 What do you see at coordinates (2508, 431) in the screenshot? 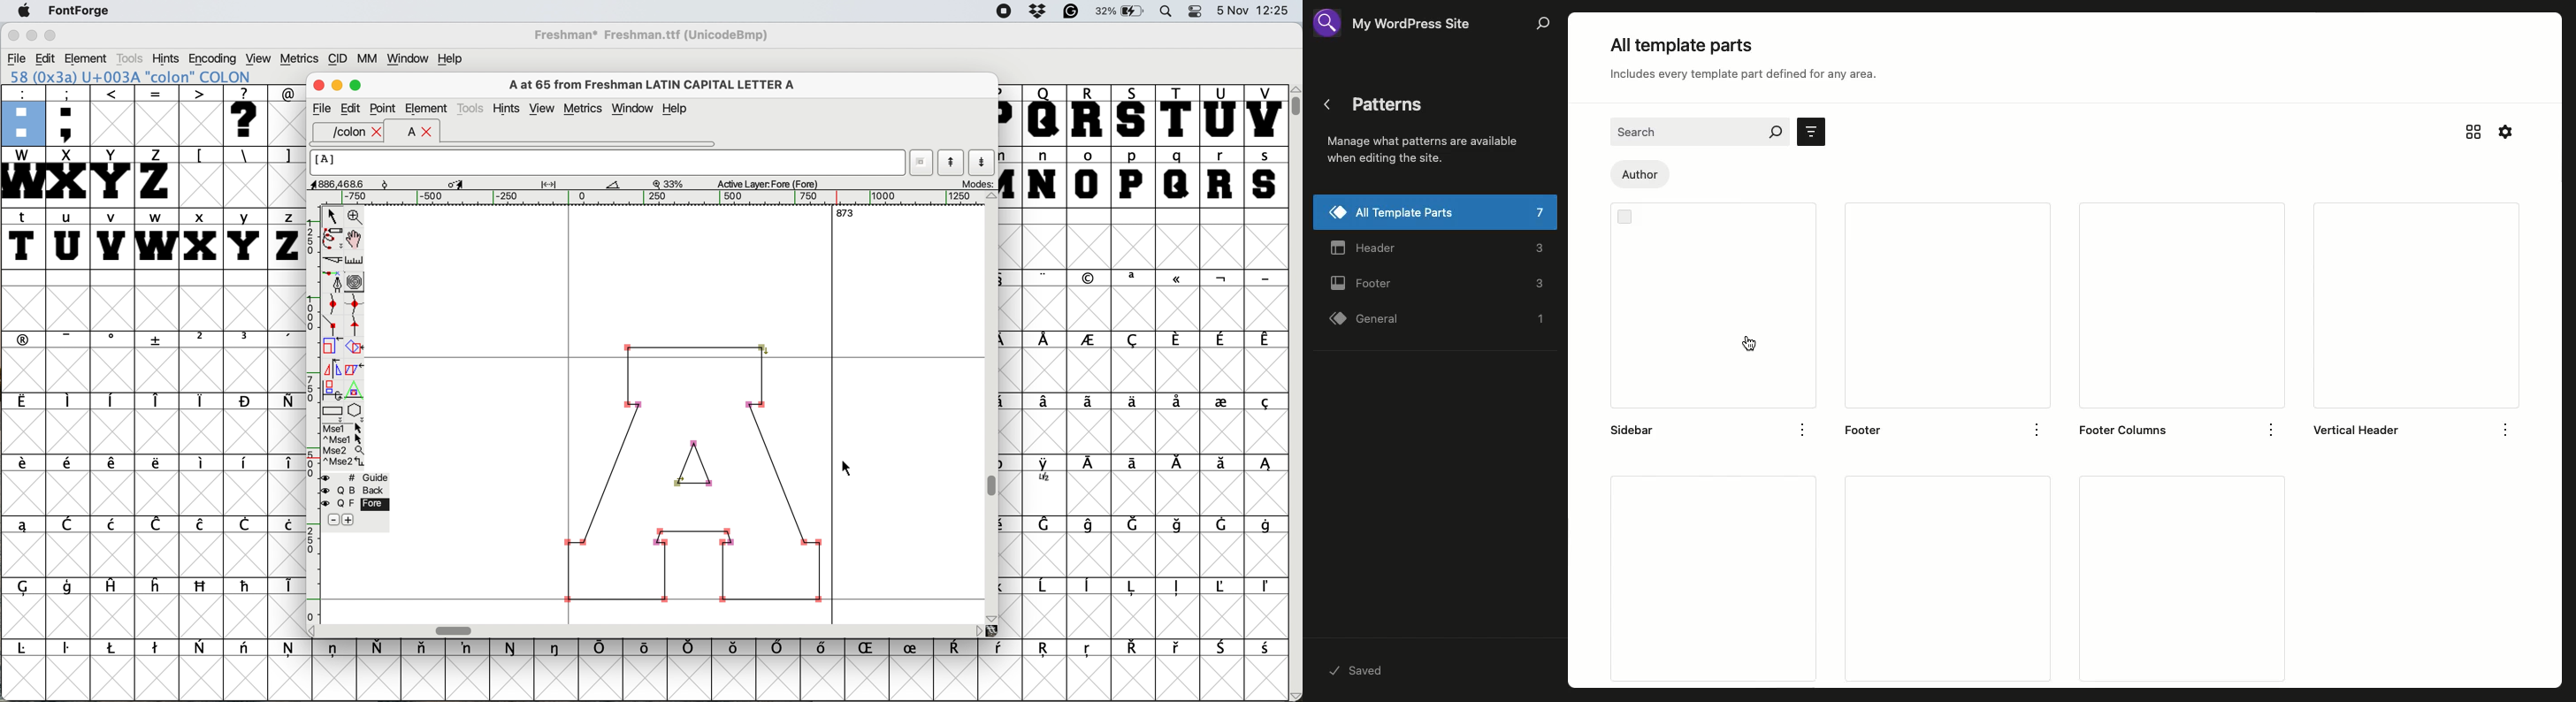
I see `options` at bounding box center [2508, 431].